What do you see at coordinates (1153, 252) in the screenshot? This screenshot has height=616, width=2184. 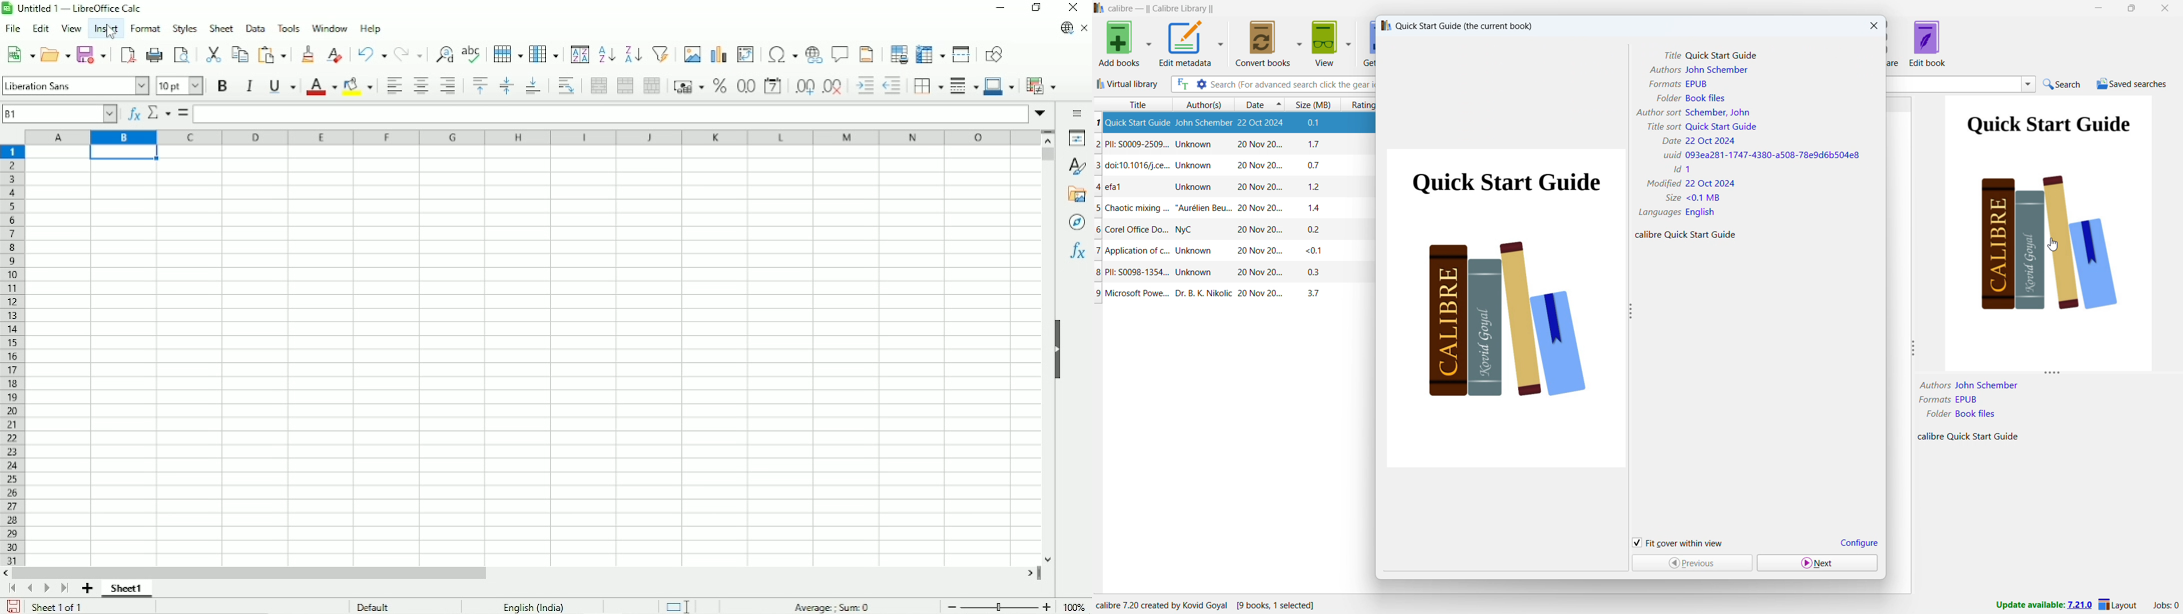 I see `Application of c... Unknown` at bounding box center [1153, 252].